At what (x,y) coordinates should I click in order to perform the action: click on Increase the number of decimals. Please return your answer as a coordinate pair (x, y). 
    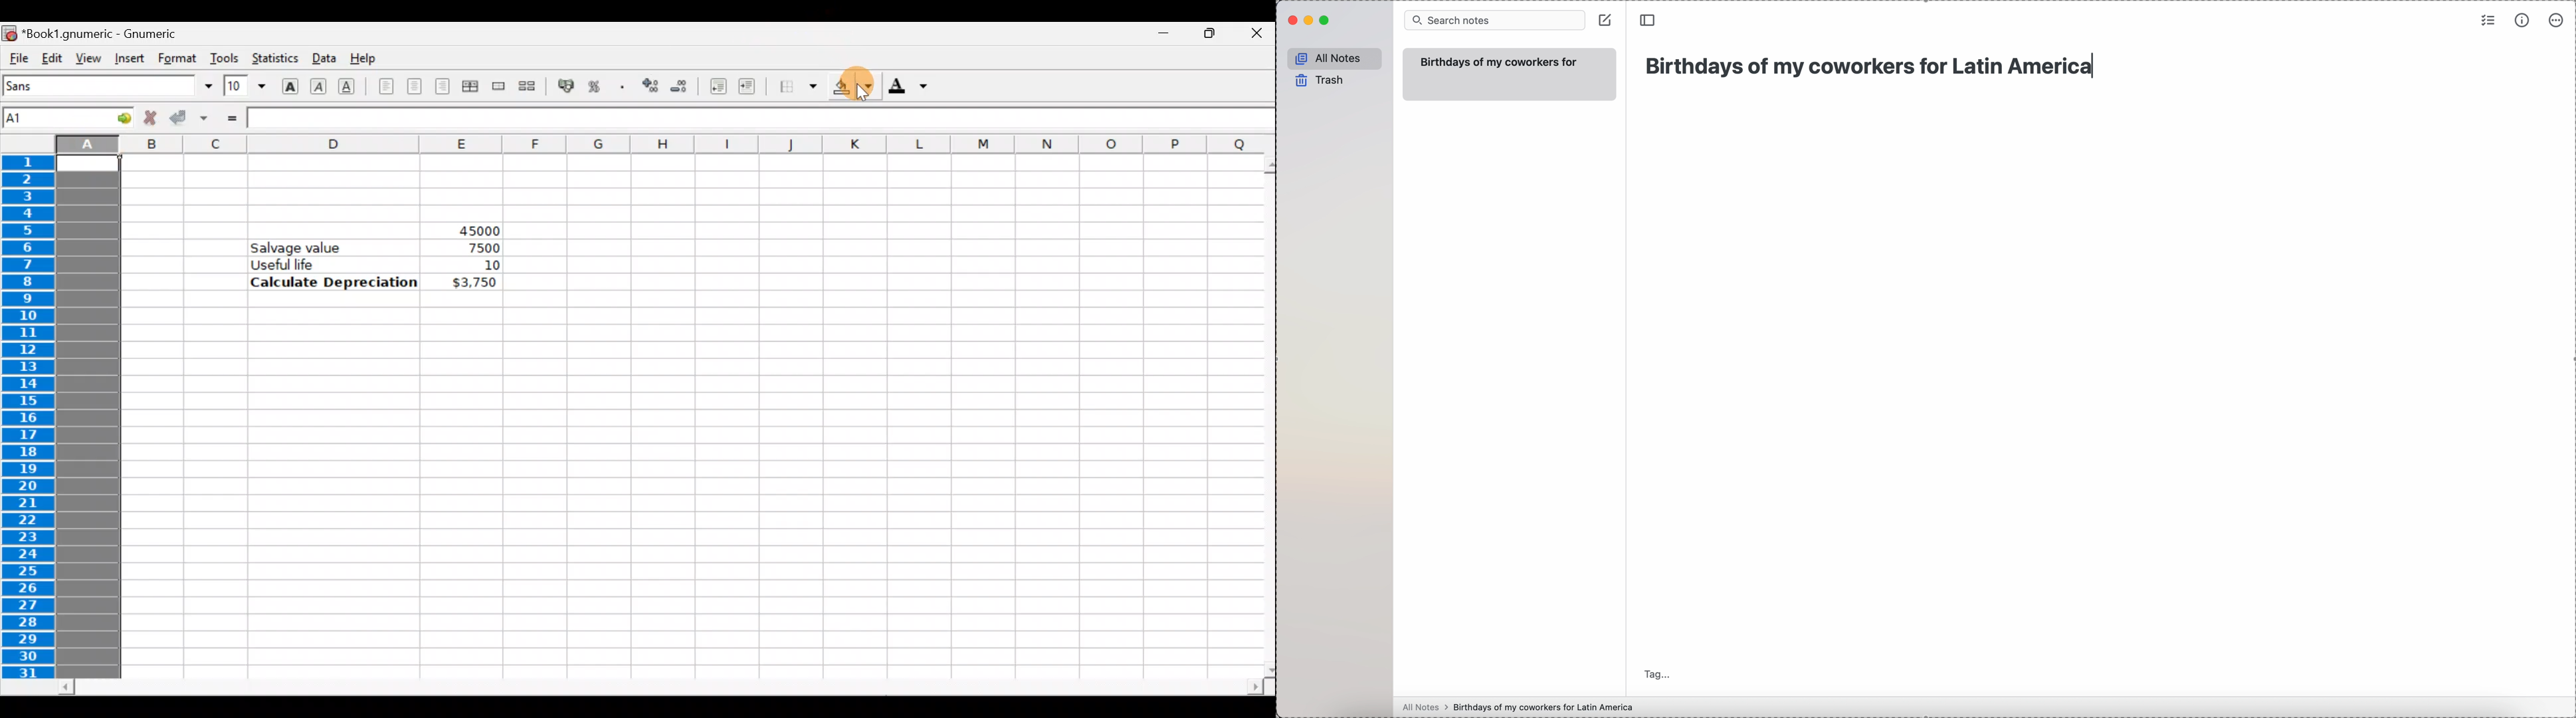
    Looking at the image, I should click on (649, 86).